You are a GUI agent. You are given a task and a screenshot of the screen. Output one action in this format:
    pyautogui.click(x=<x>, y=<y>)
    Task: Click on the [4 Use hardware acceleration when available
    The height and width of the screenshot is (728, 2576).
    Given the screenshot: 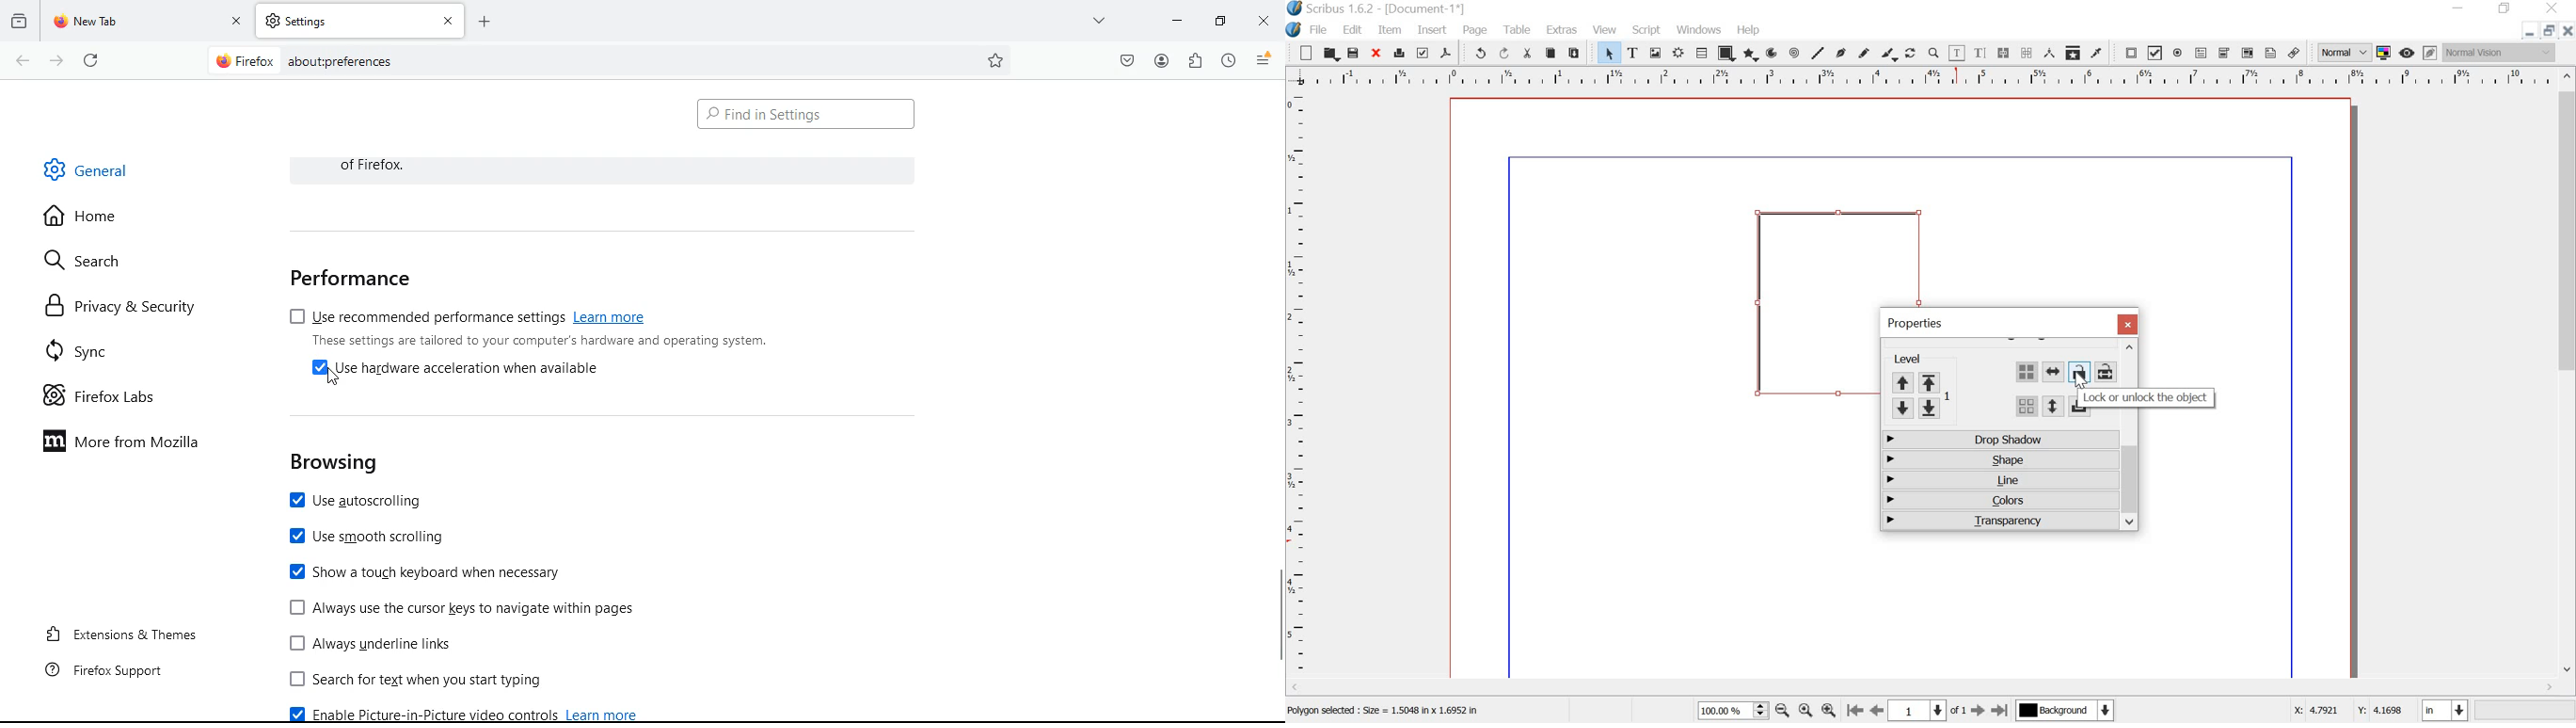 What is the action you would take?
    pyautogui.click(x=453, y=367)
    